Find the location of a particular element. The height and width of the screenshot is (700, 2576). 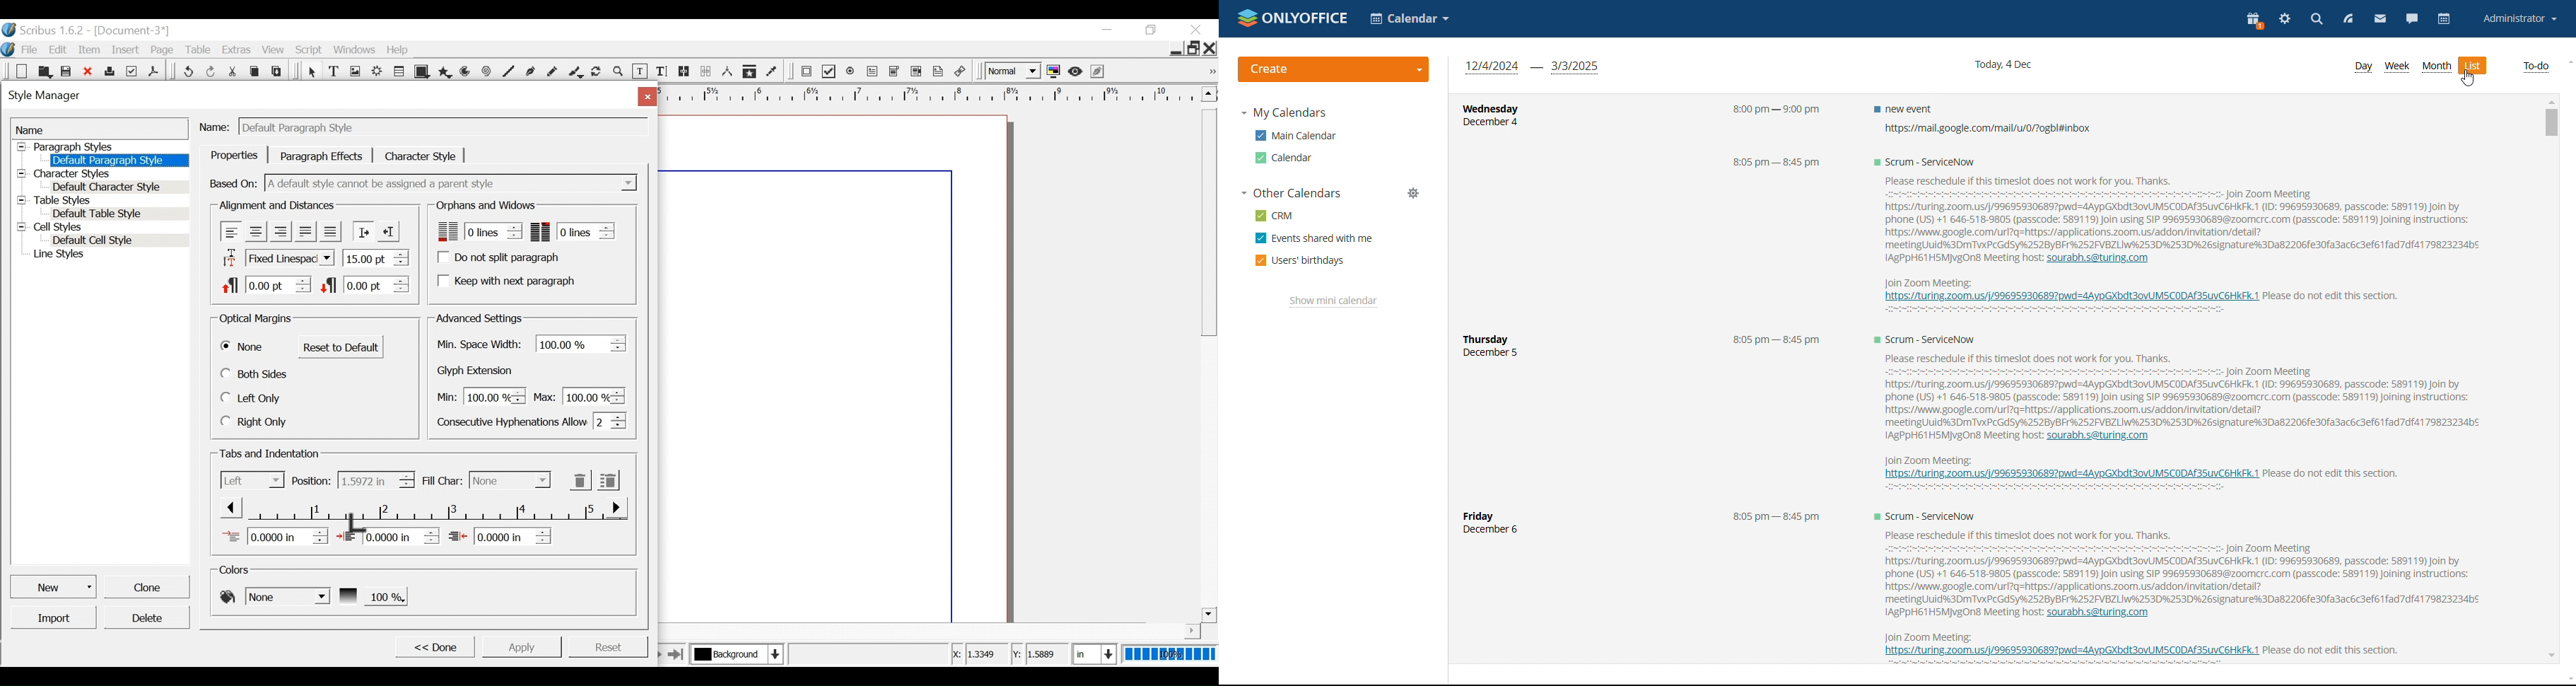

(un)select Both Sides is located at coordinates (256, 373).